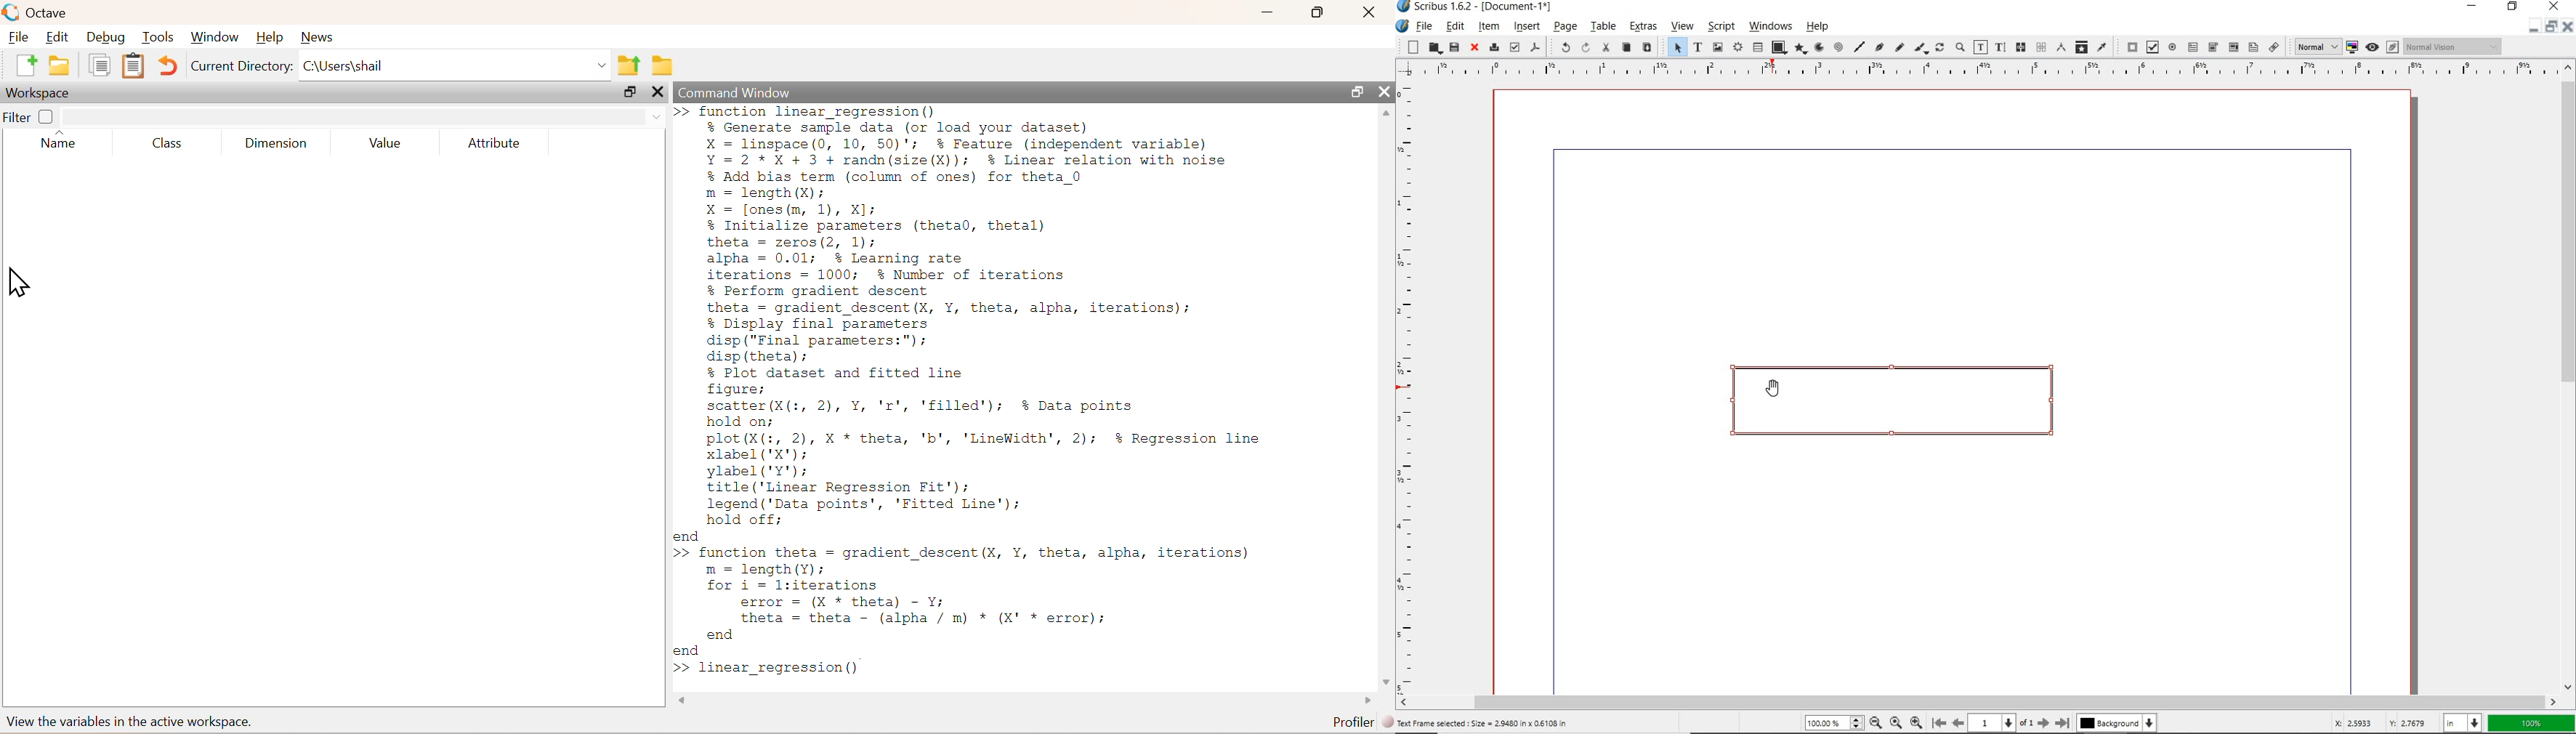  Describe the element at coordinates (1365, 701) in the screenshot. I see `scroll left` at that location.